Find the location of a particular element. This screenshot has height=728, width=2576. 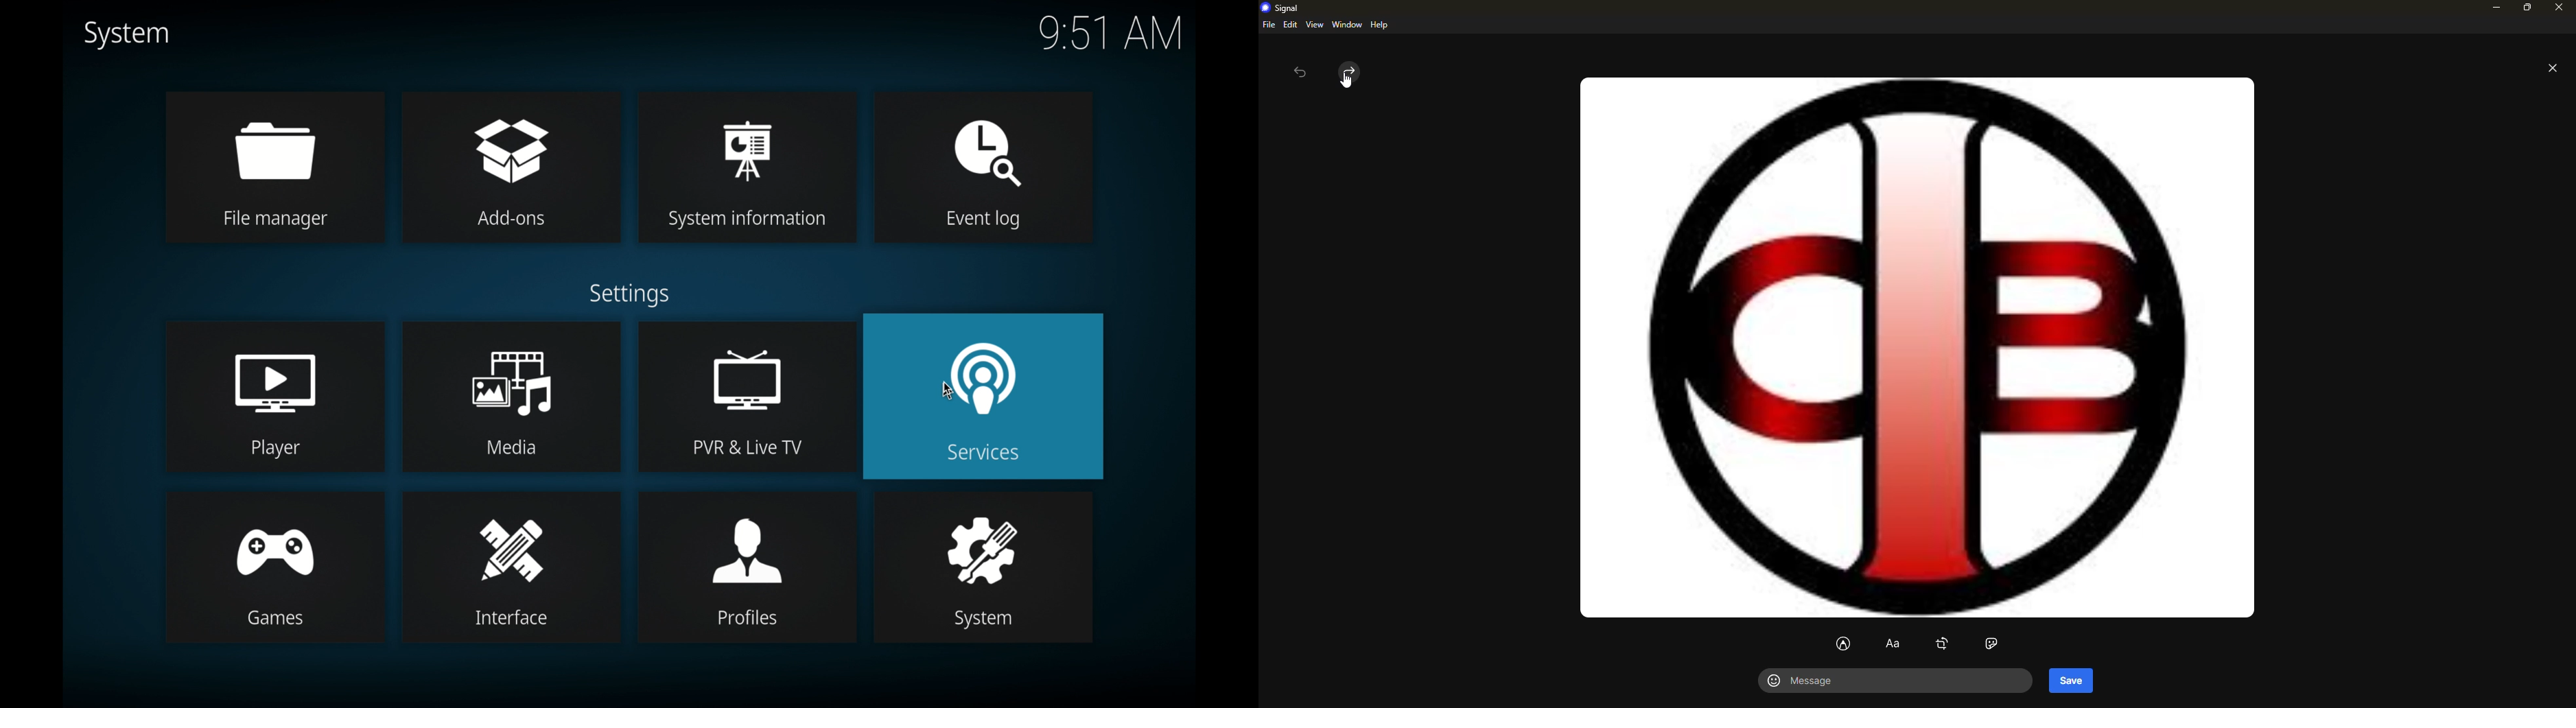

close is located at coordinates (2553, 70).